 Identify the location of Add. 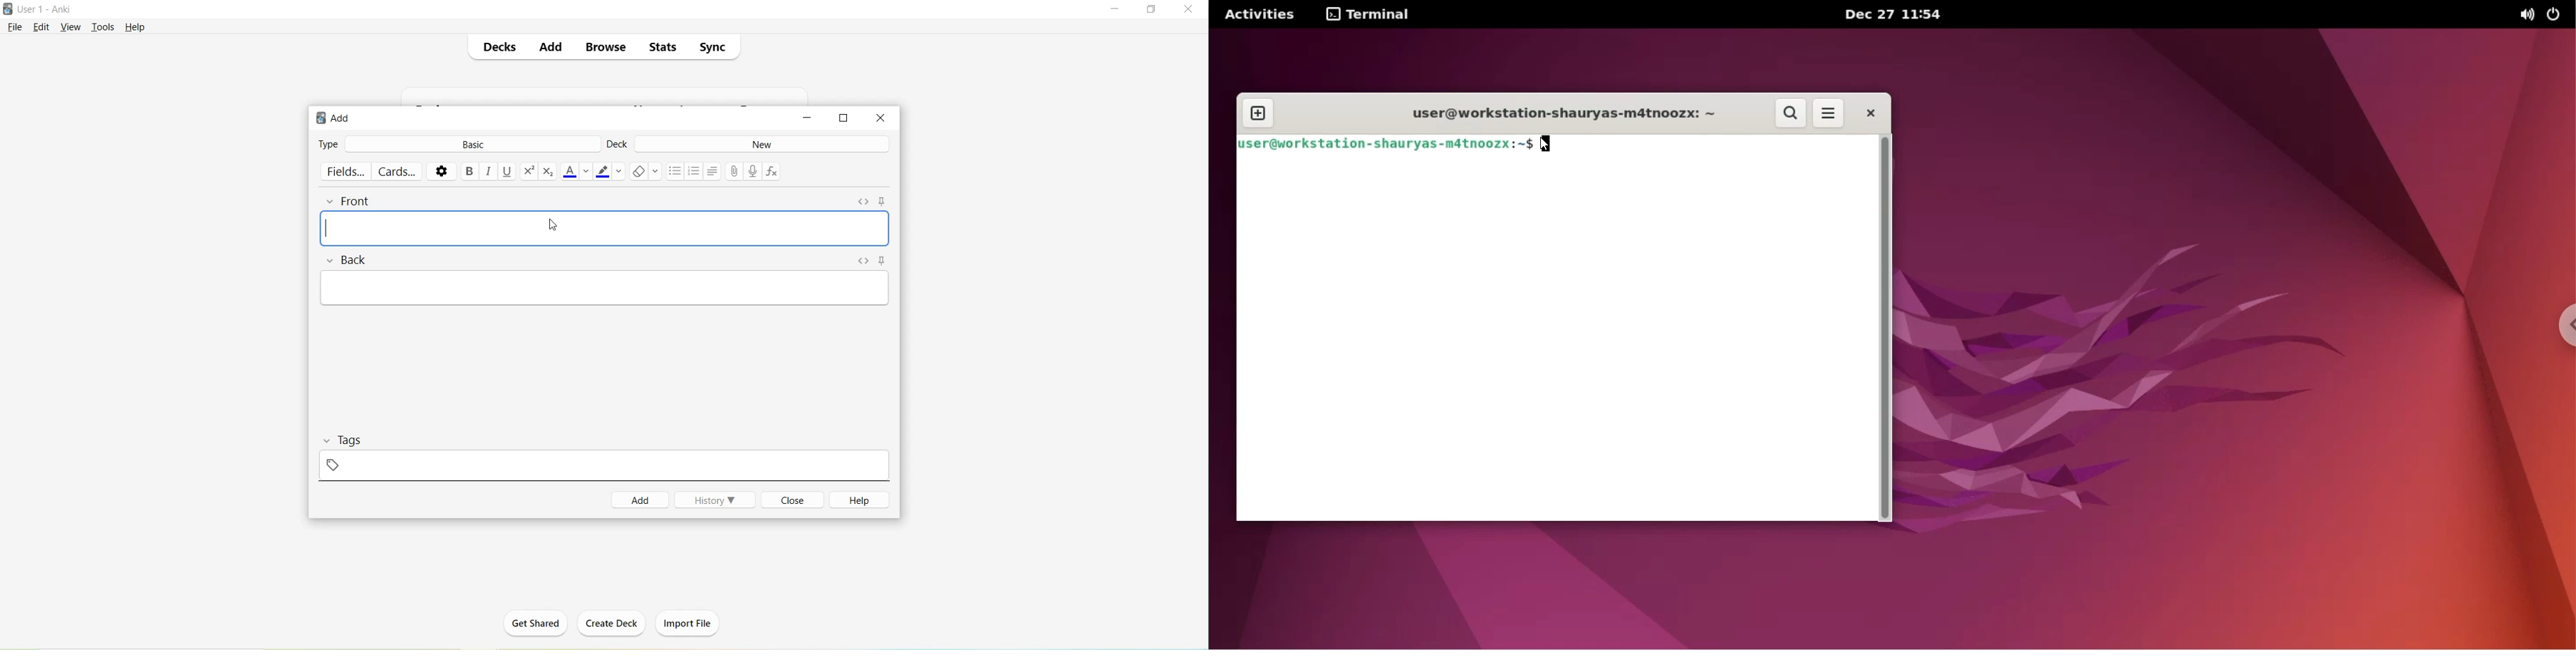
(549, 48).